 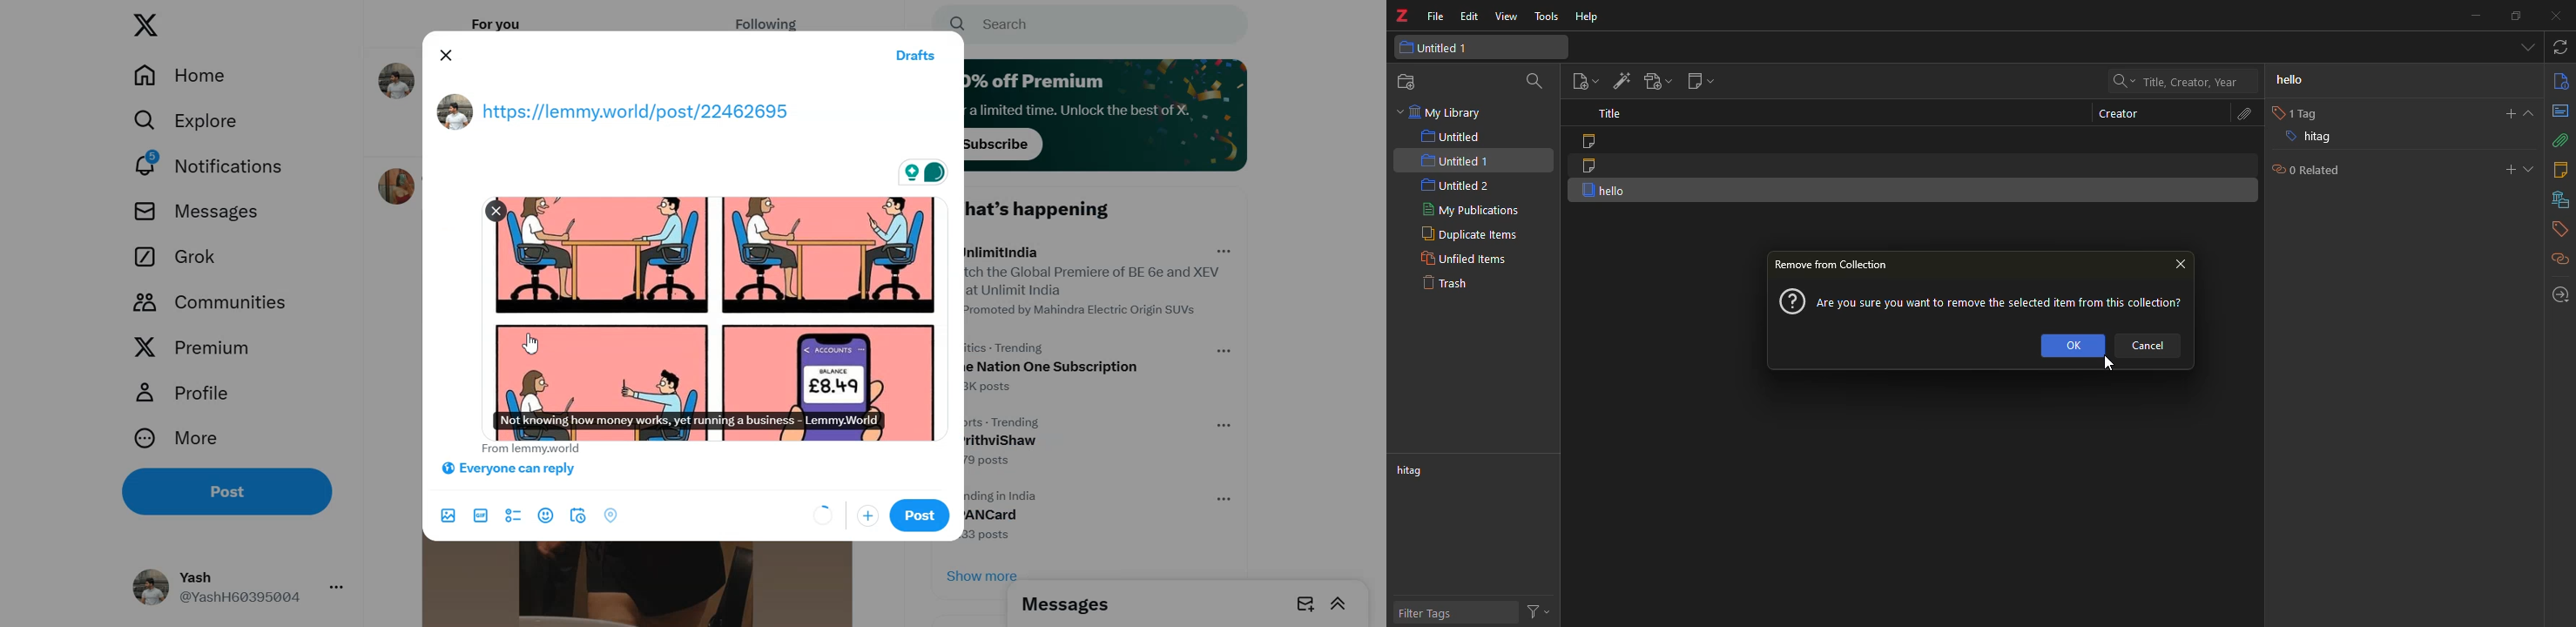 I want to click on minimize, so click(x=2469, y=17).